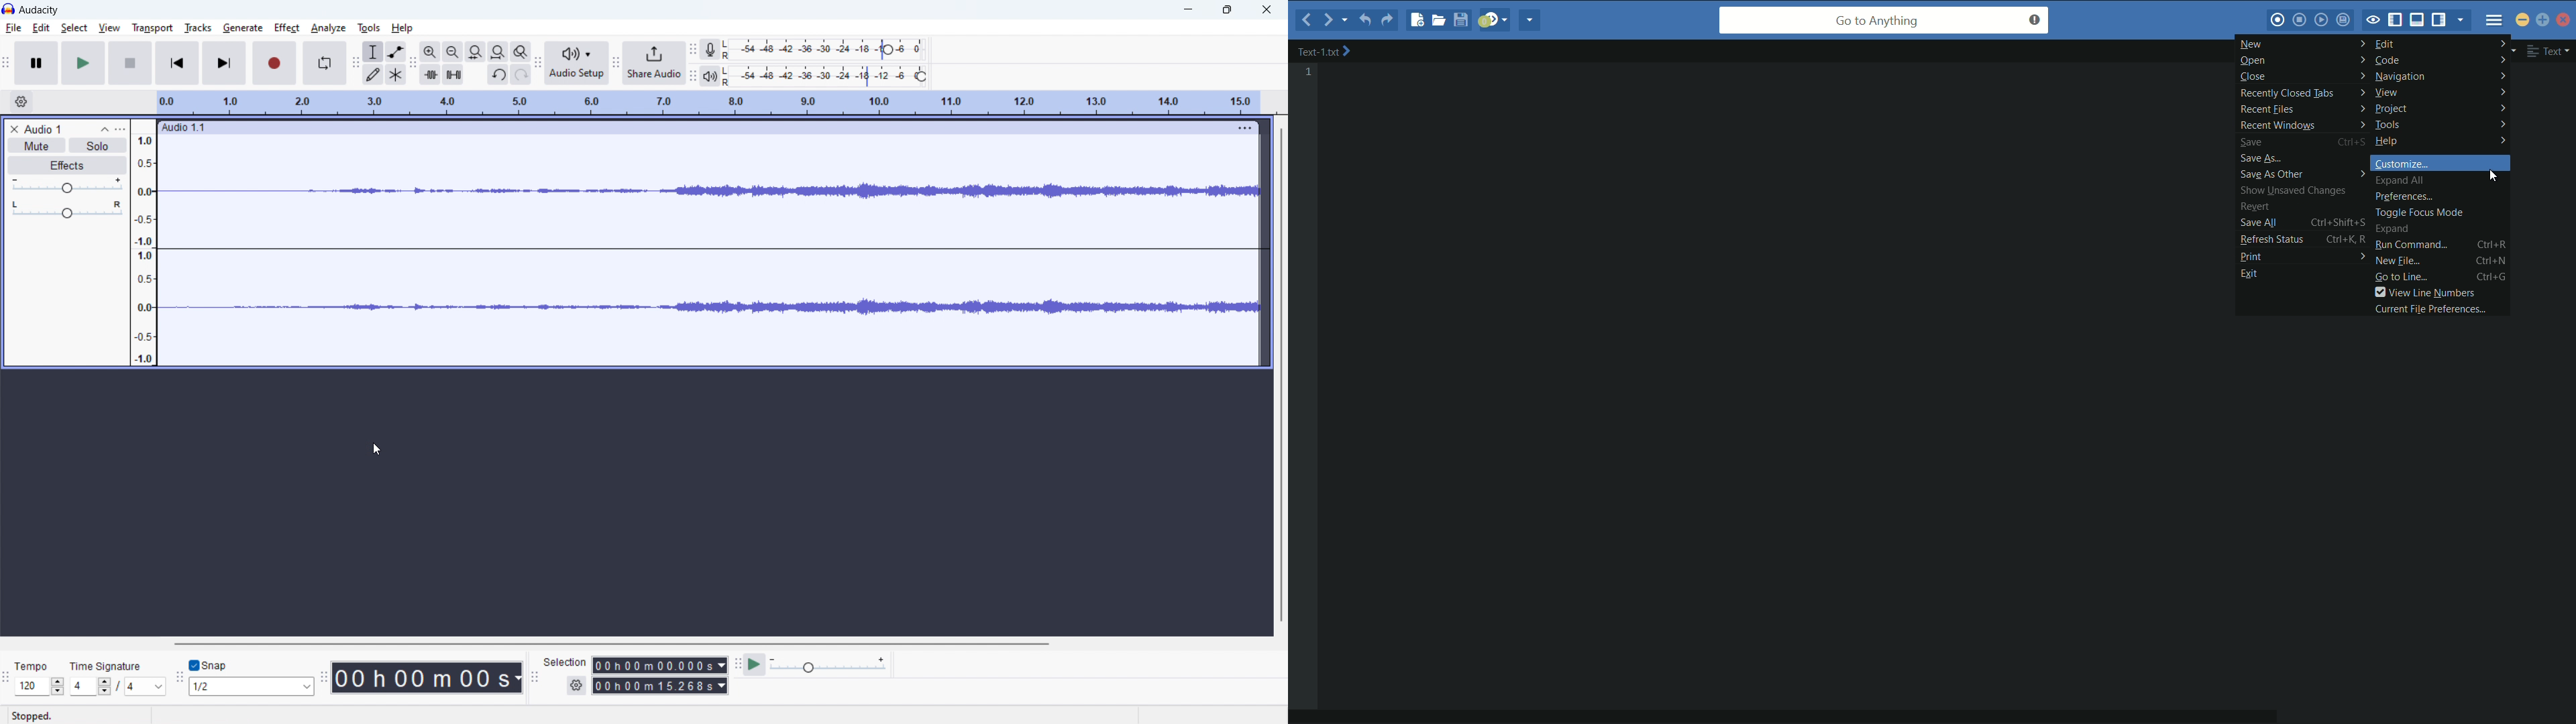 The width and height of the screenshot is (2576, 728). I want to click on Open Menu, so click(207, 715).